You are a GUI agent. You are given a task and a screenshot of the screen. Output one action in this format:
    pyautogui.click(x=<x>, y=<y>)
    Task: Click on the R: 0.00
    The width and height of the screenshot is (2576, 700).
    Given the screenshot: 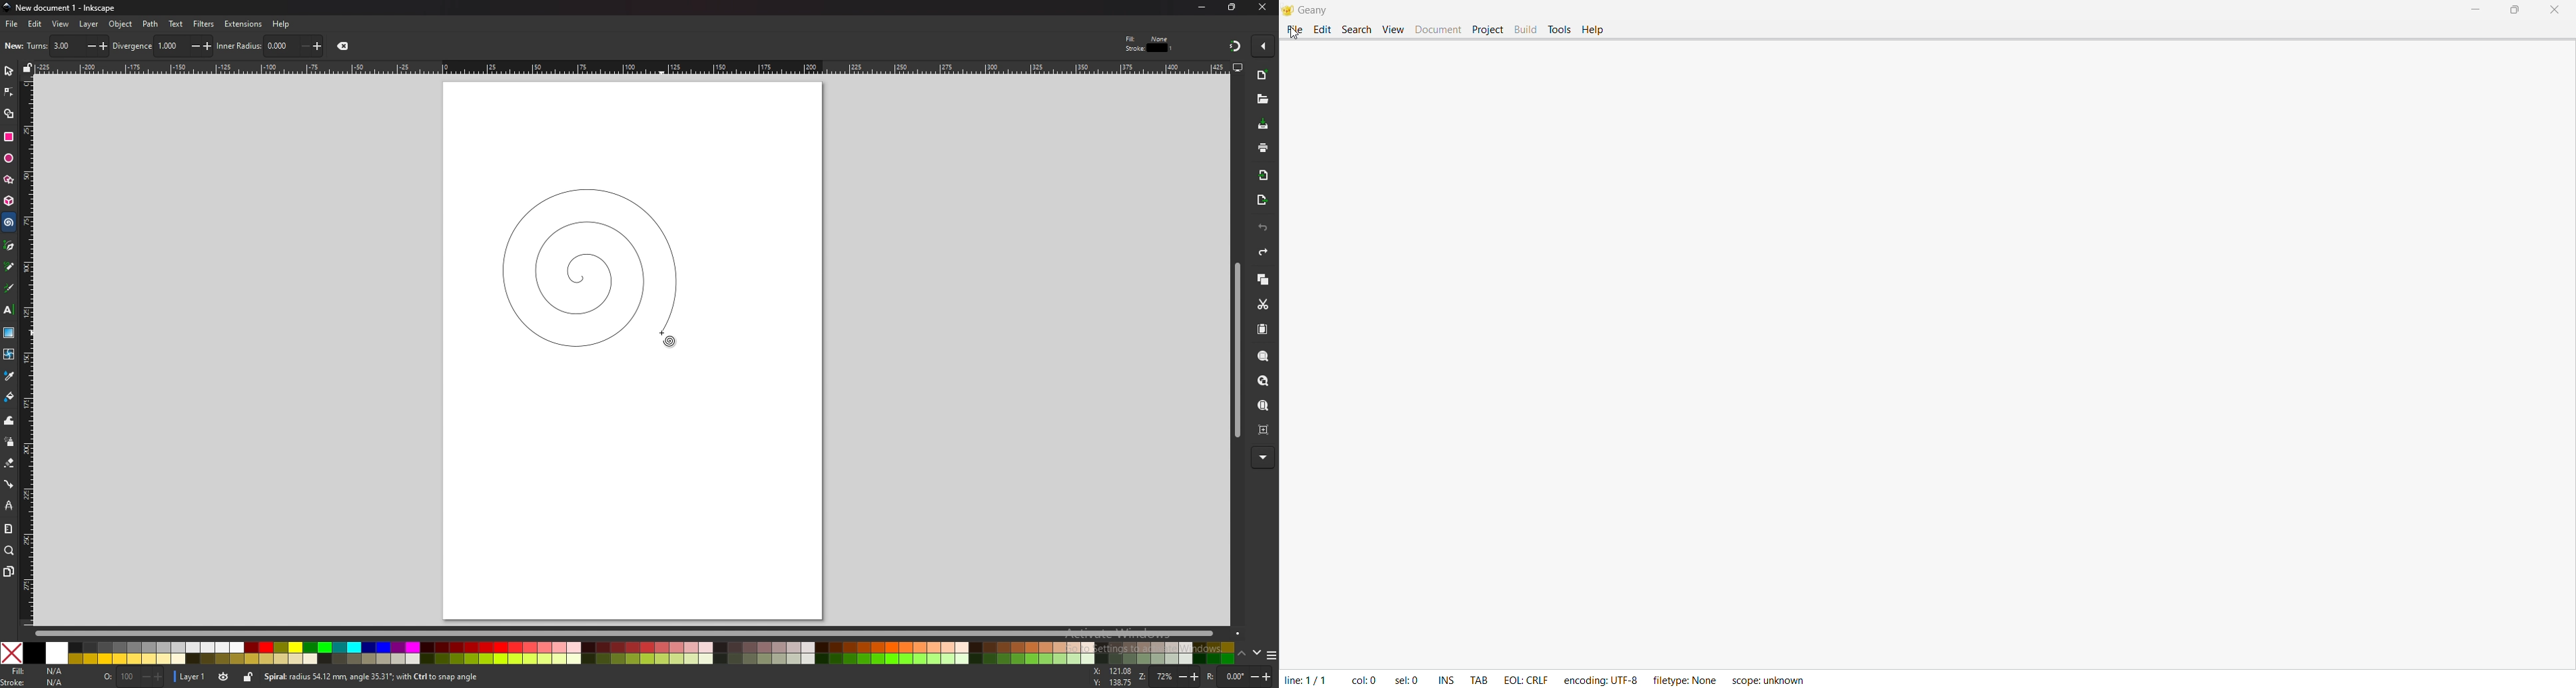 What is the action you would take?
    pyautogui.click(x=1240, y=677)
    